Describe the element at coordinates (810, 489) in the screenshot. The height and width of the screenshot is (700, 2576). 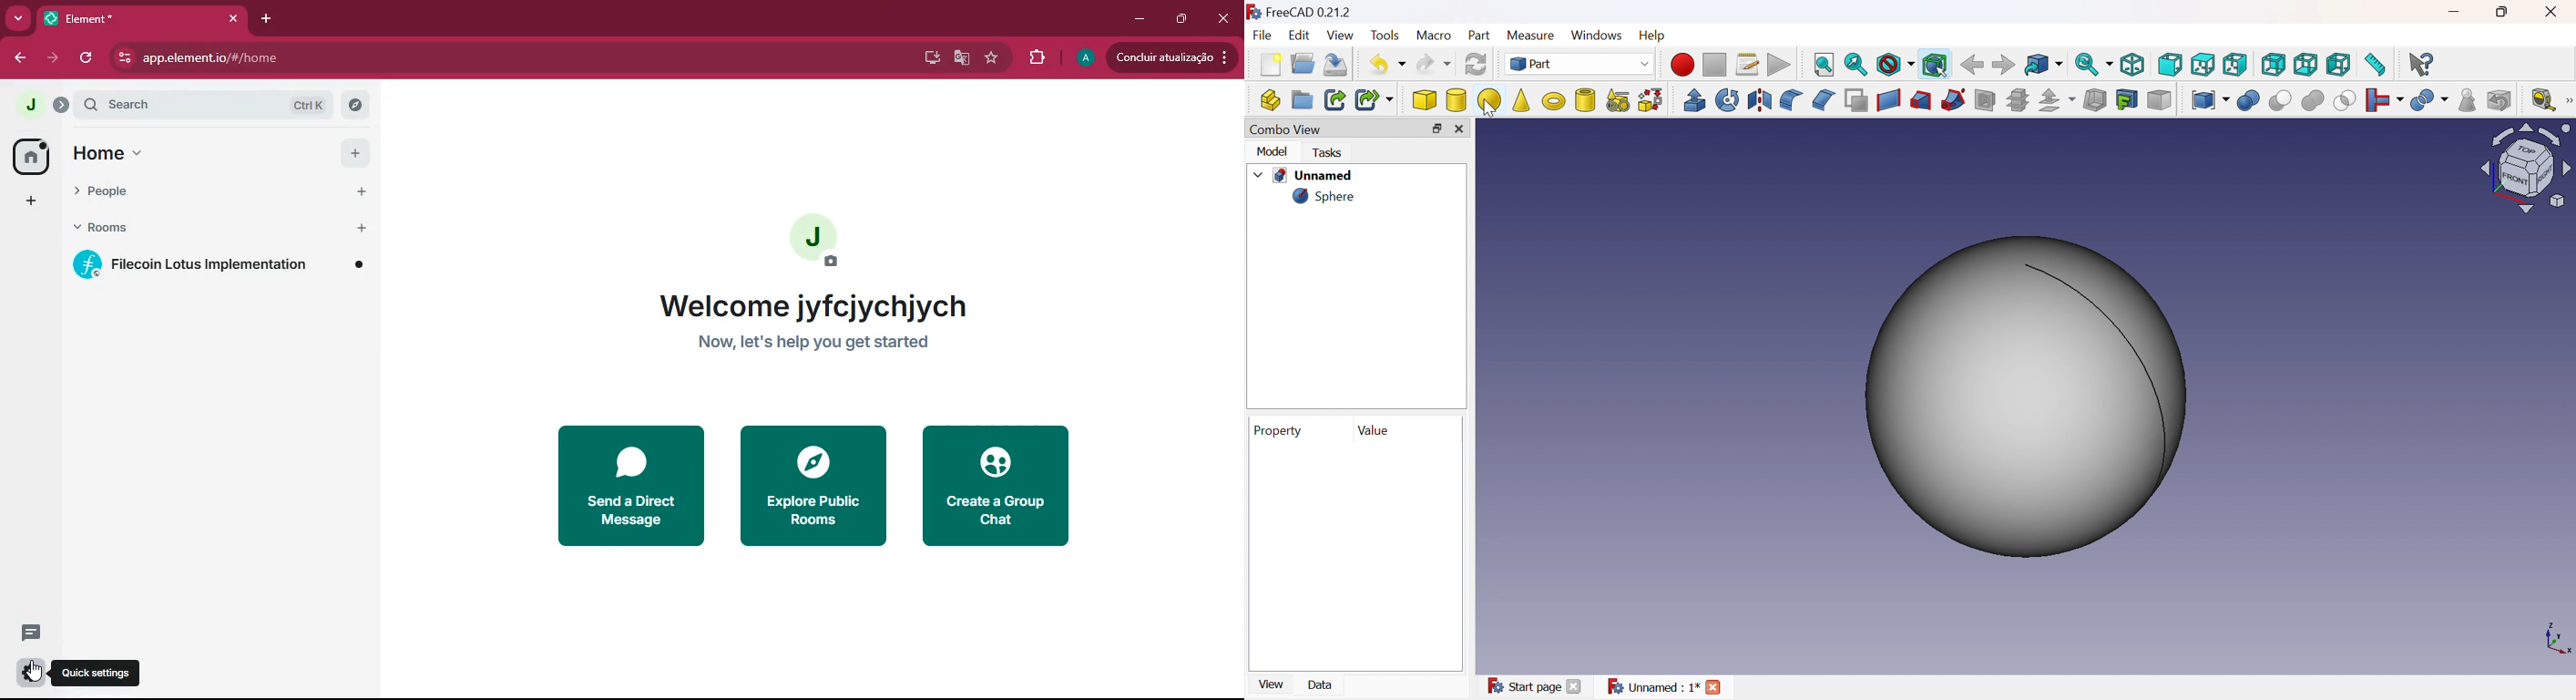
I see `Explore Public Rooms` at that location.